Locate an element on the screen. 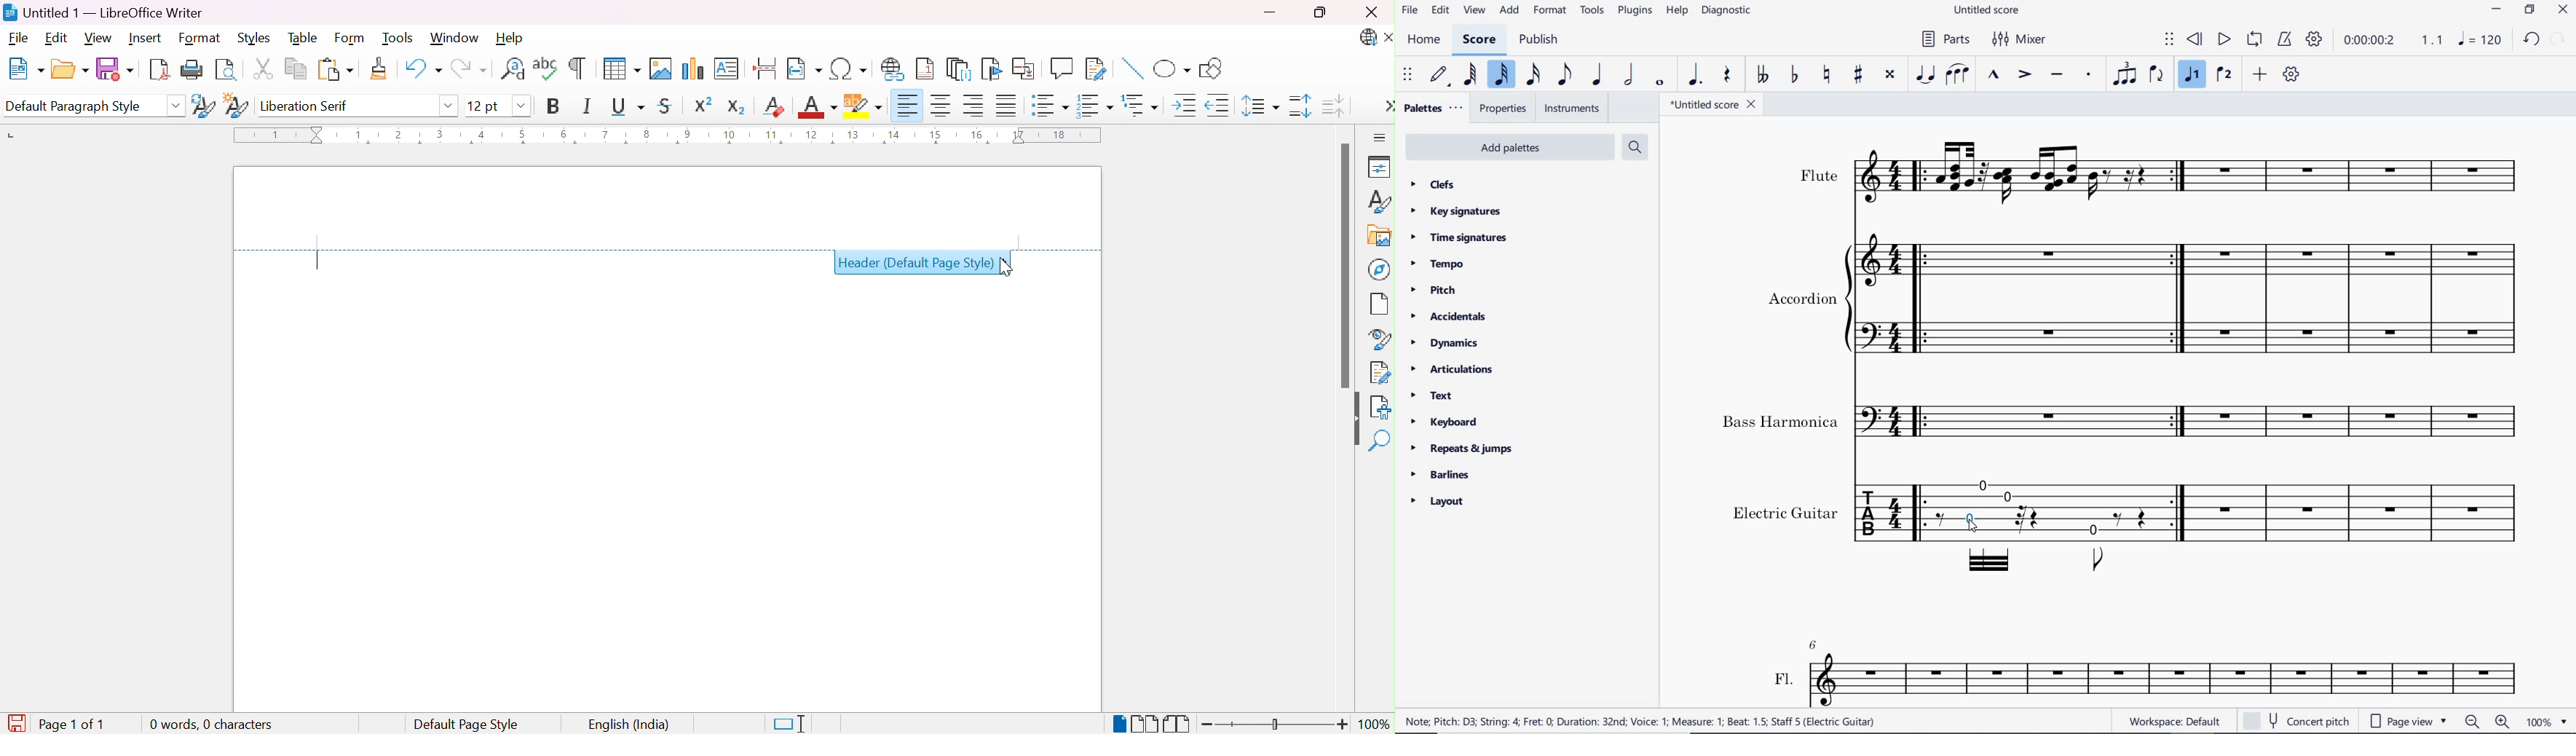  Justified is located at coordinates (1007, 104).